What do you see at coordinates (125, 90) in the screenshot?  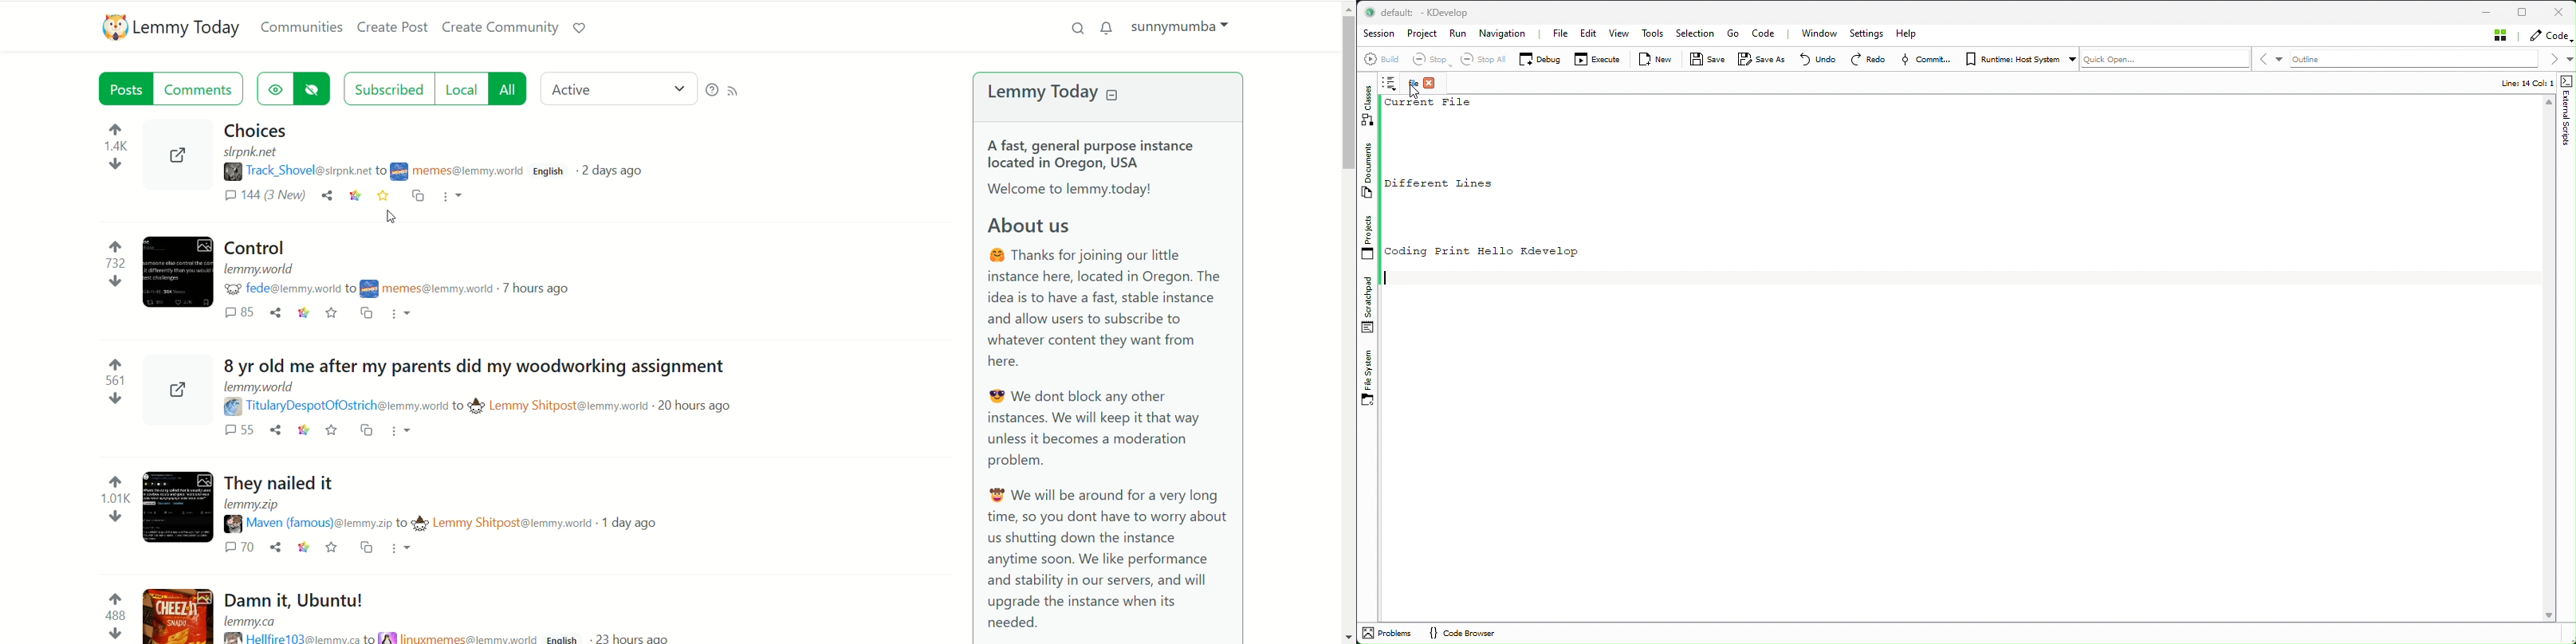 I see `posts` at bounding box center [125, 90].